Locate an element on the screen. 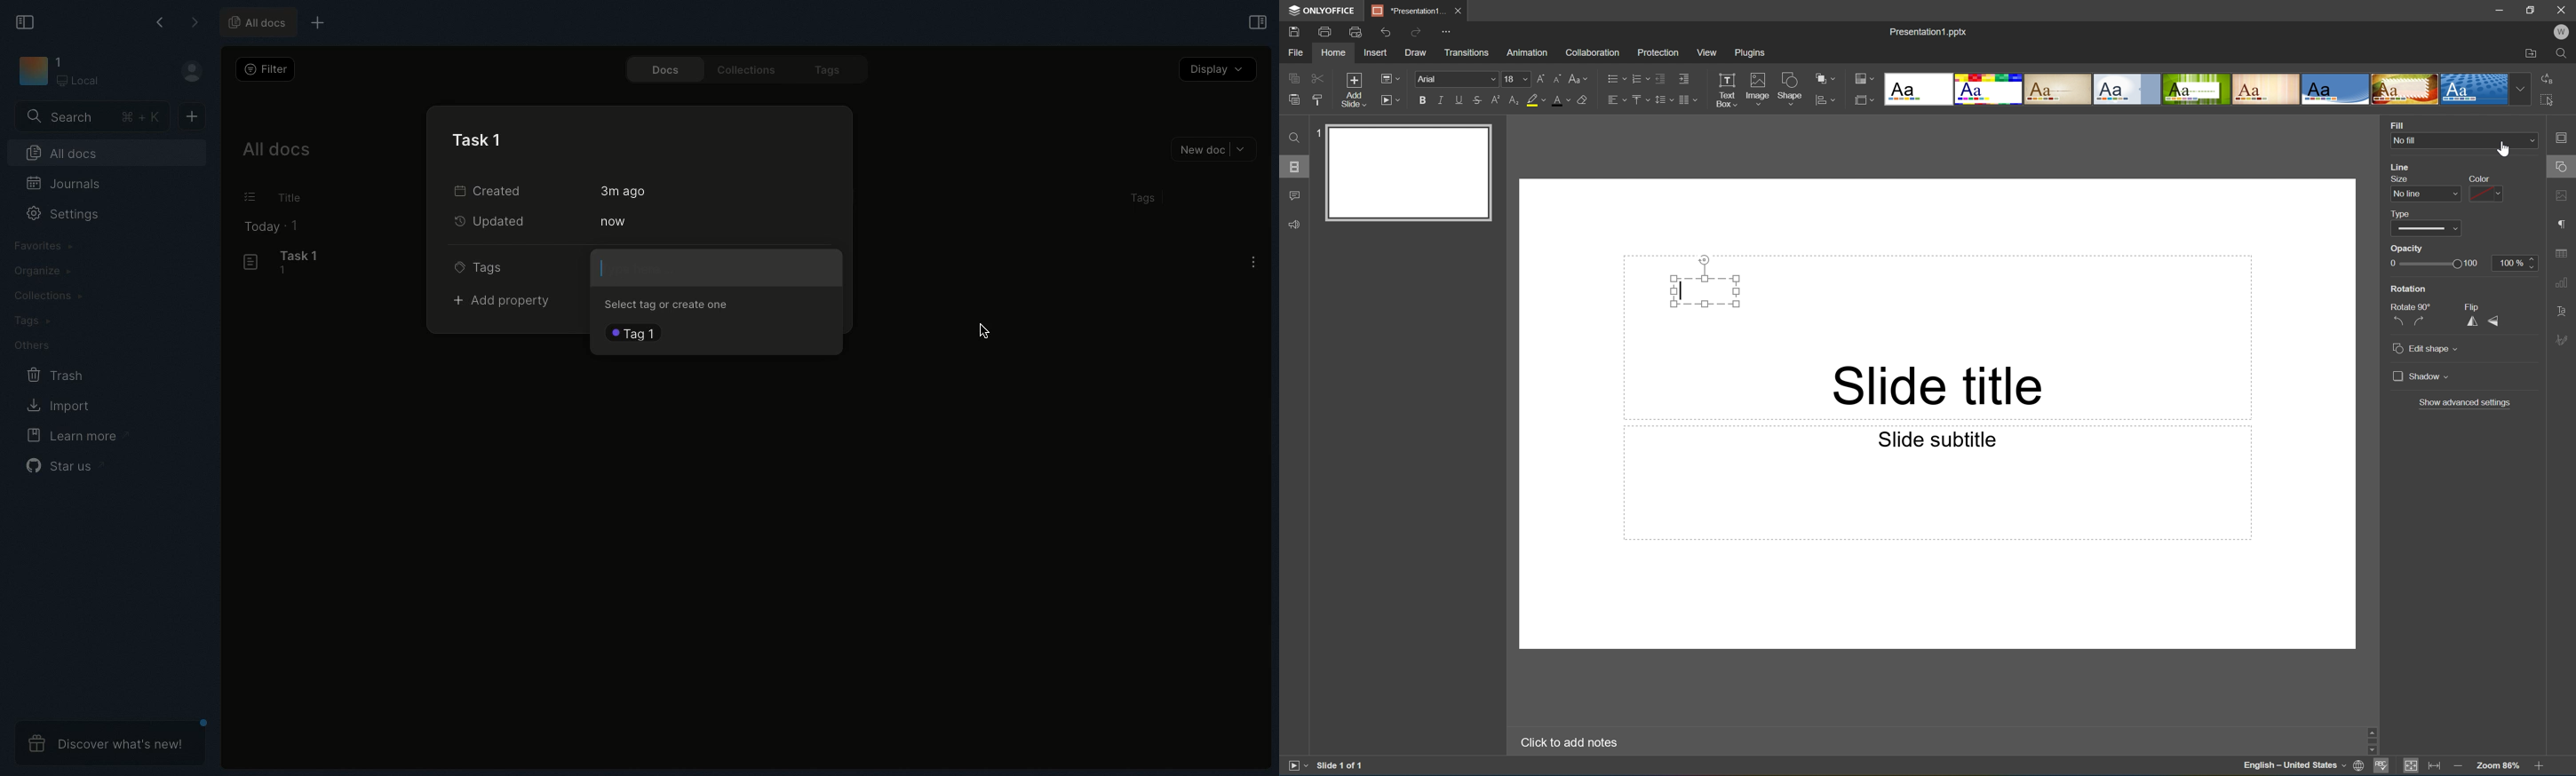 The image size is (2576, 784). W is located at coordinates (2564, 32).